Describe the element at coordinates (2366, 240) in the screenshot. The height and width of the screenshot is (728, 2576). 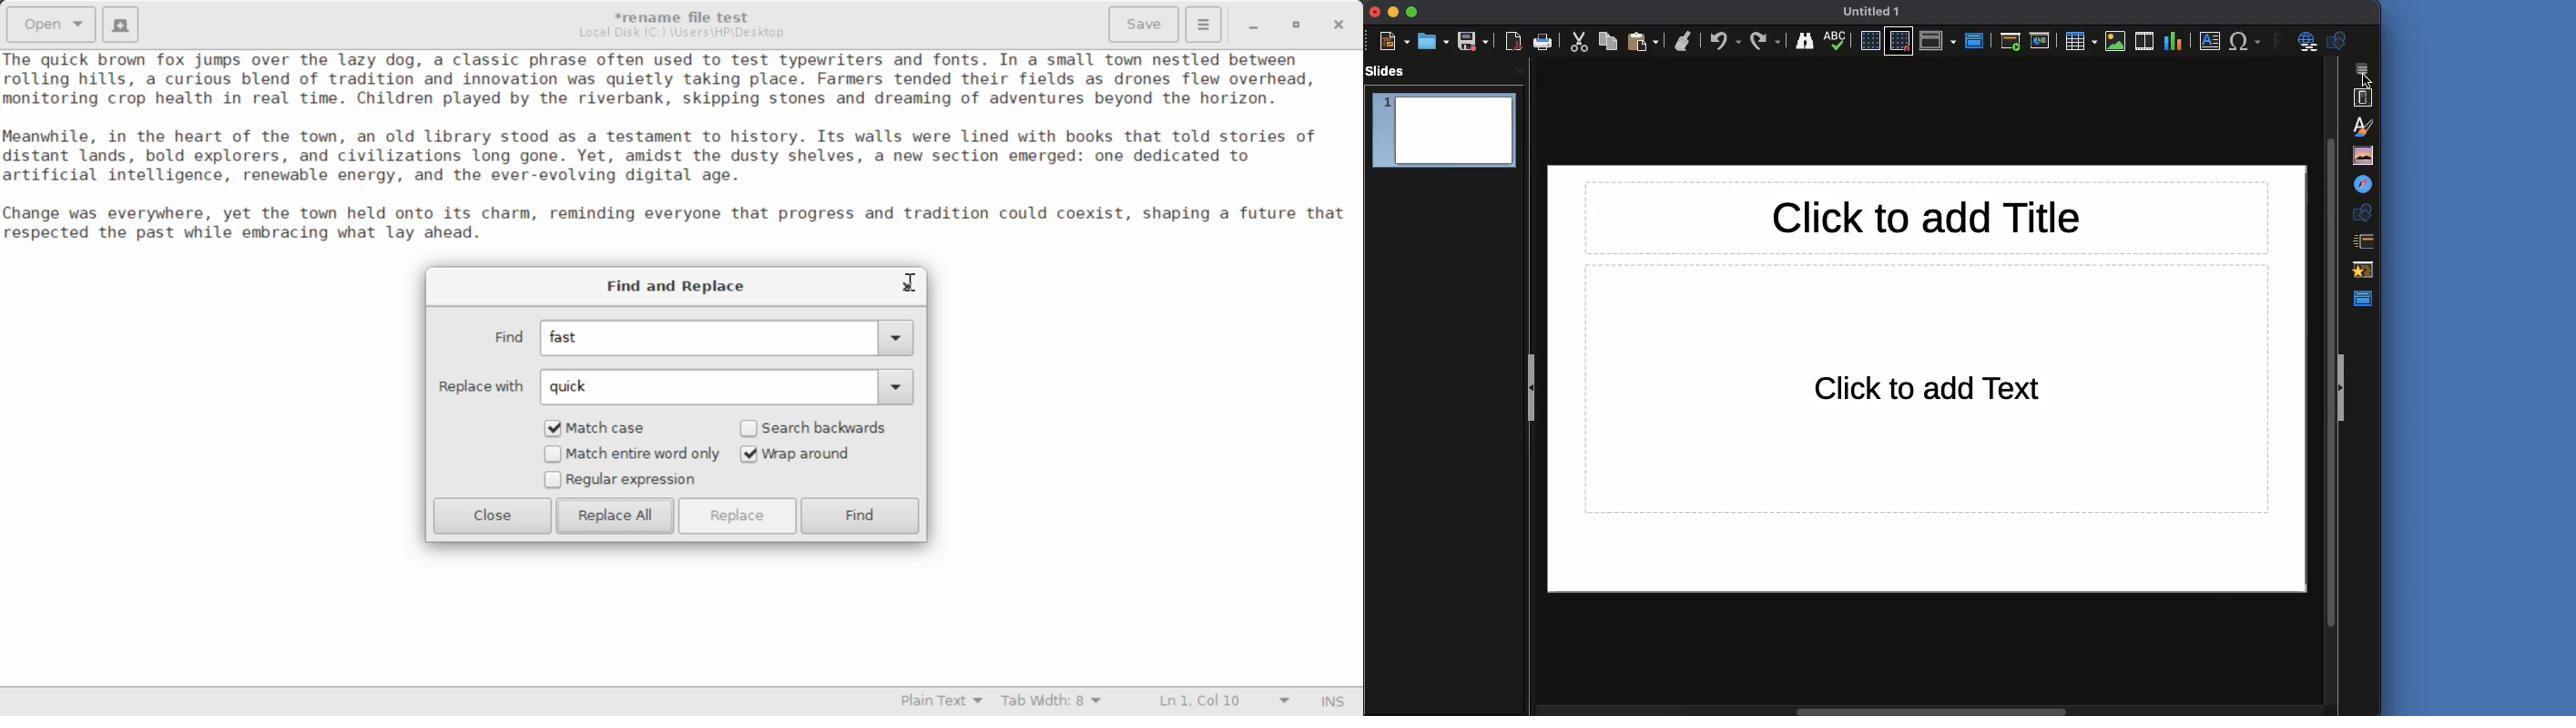
I see `Slide transition` at that location.